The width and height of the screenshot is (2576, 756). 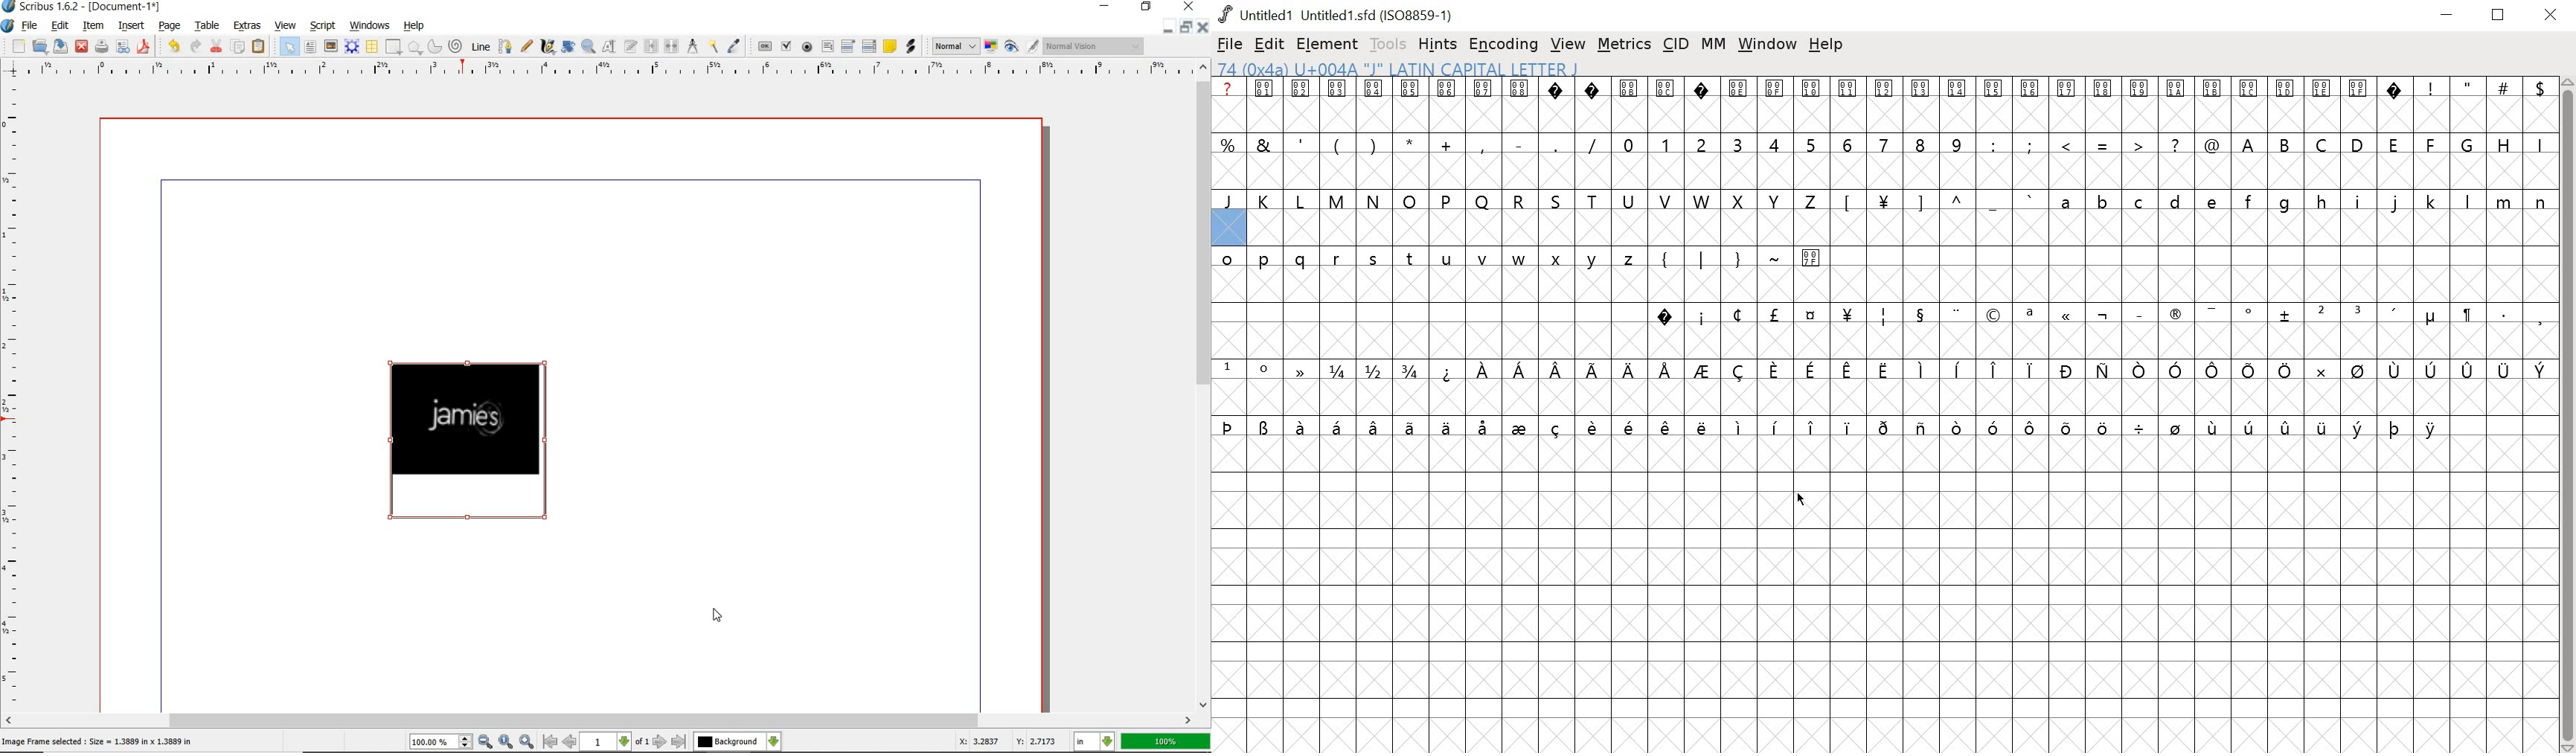 I want to click on pdf radio button, so click(x=809, y=47).